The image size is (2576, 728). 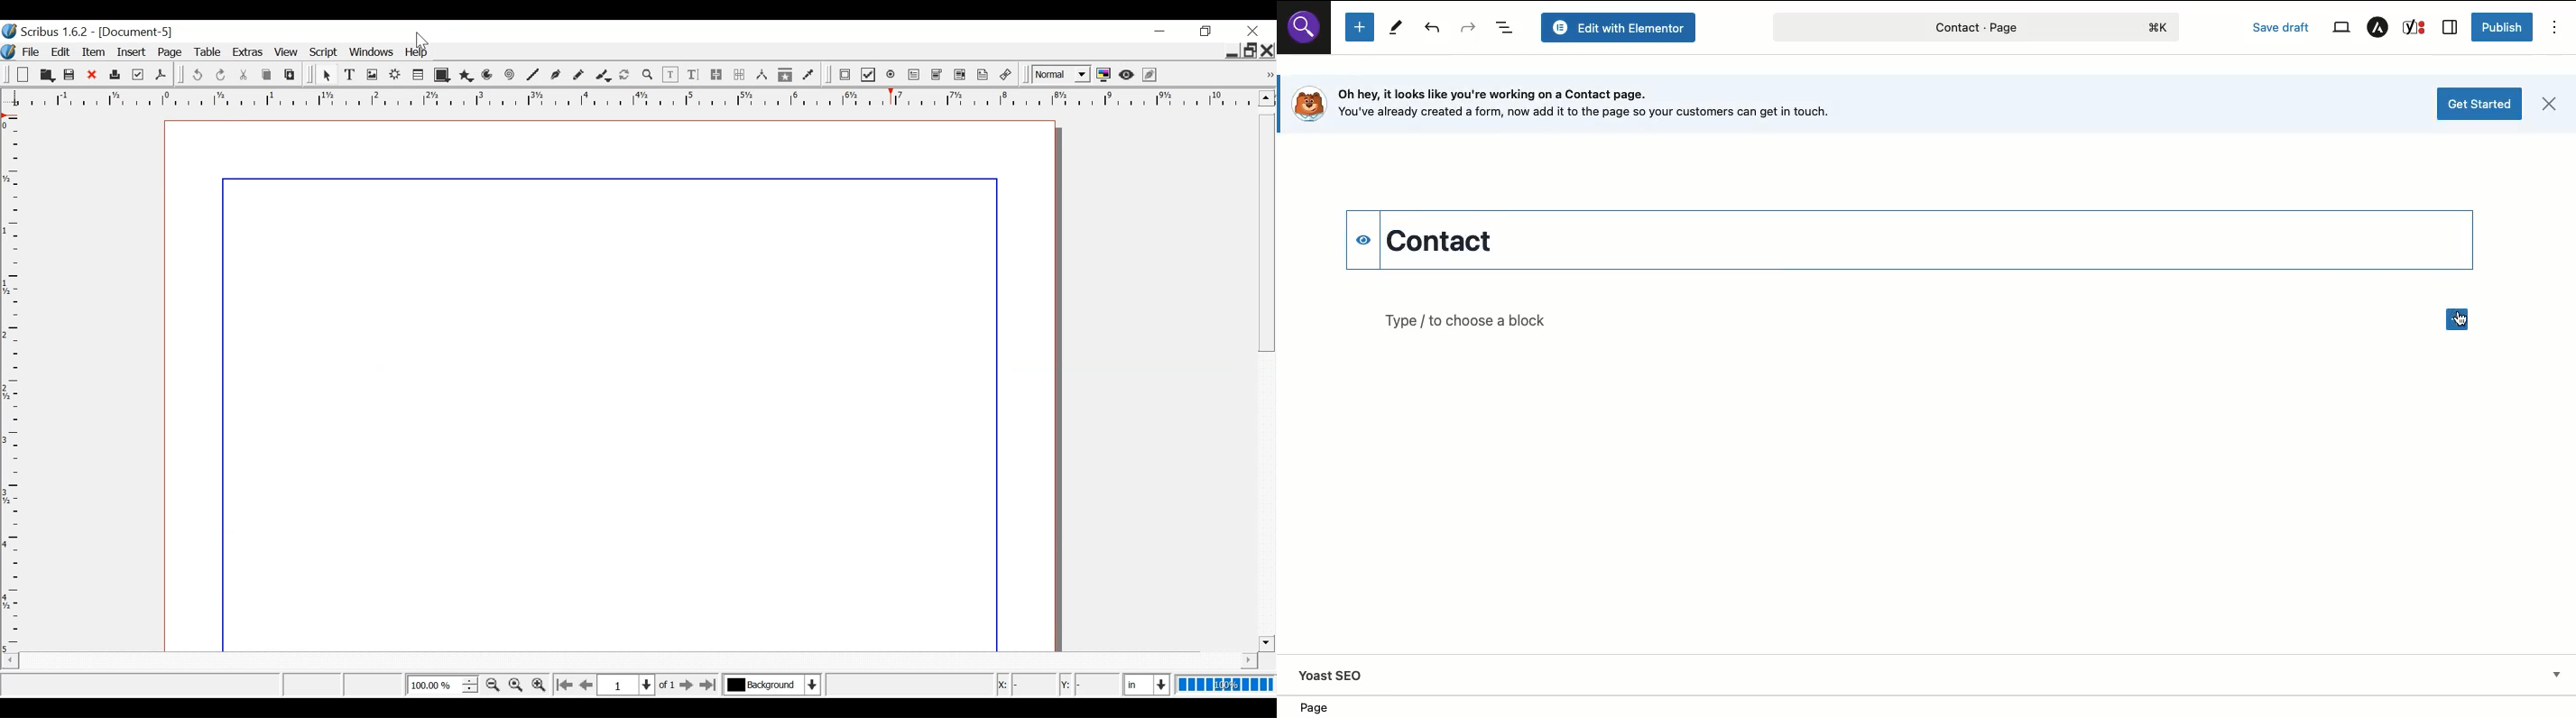 What do you see at coordinates (373, 74) in the screenshot?
I see `Image frame` at bounding box center [373, 74].